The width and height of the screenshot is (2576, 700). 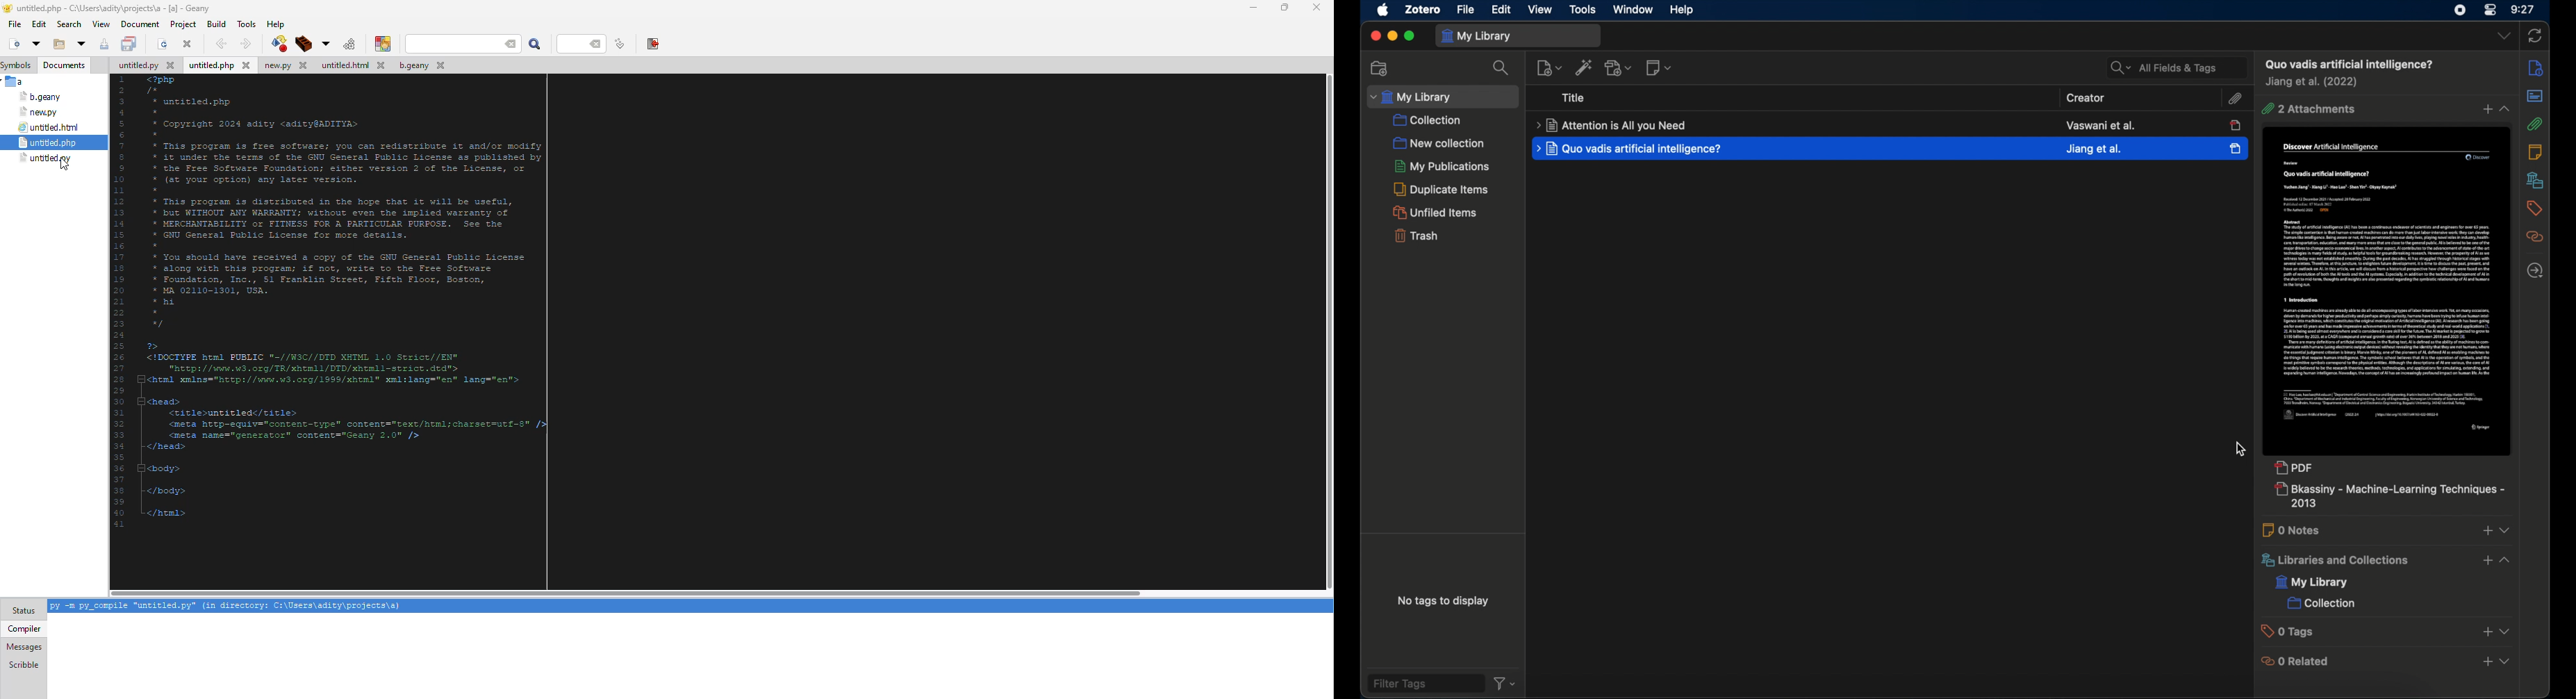 I want to click on add, so click(x=2488, y=559).